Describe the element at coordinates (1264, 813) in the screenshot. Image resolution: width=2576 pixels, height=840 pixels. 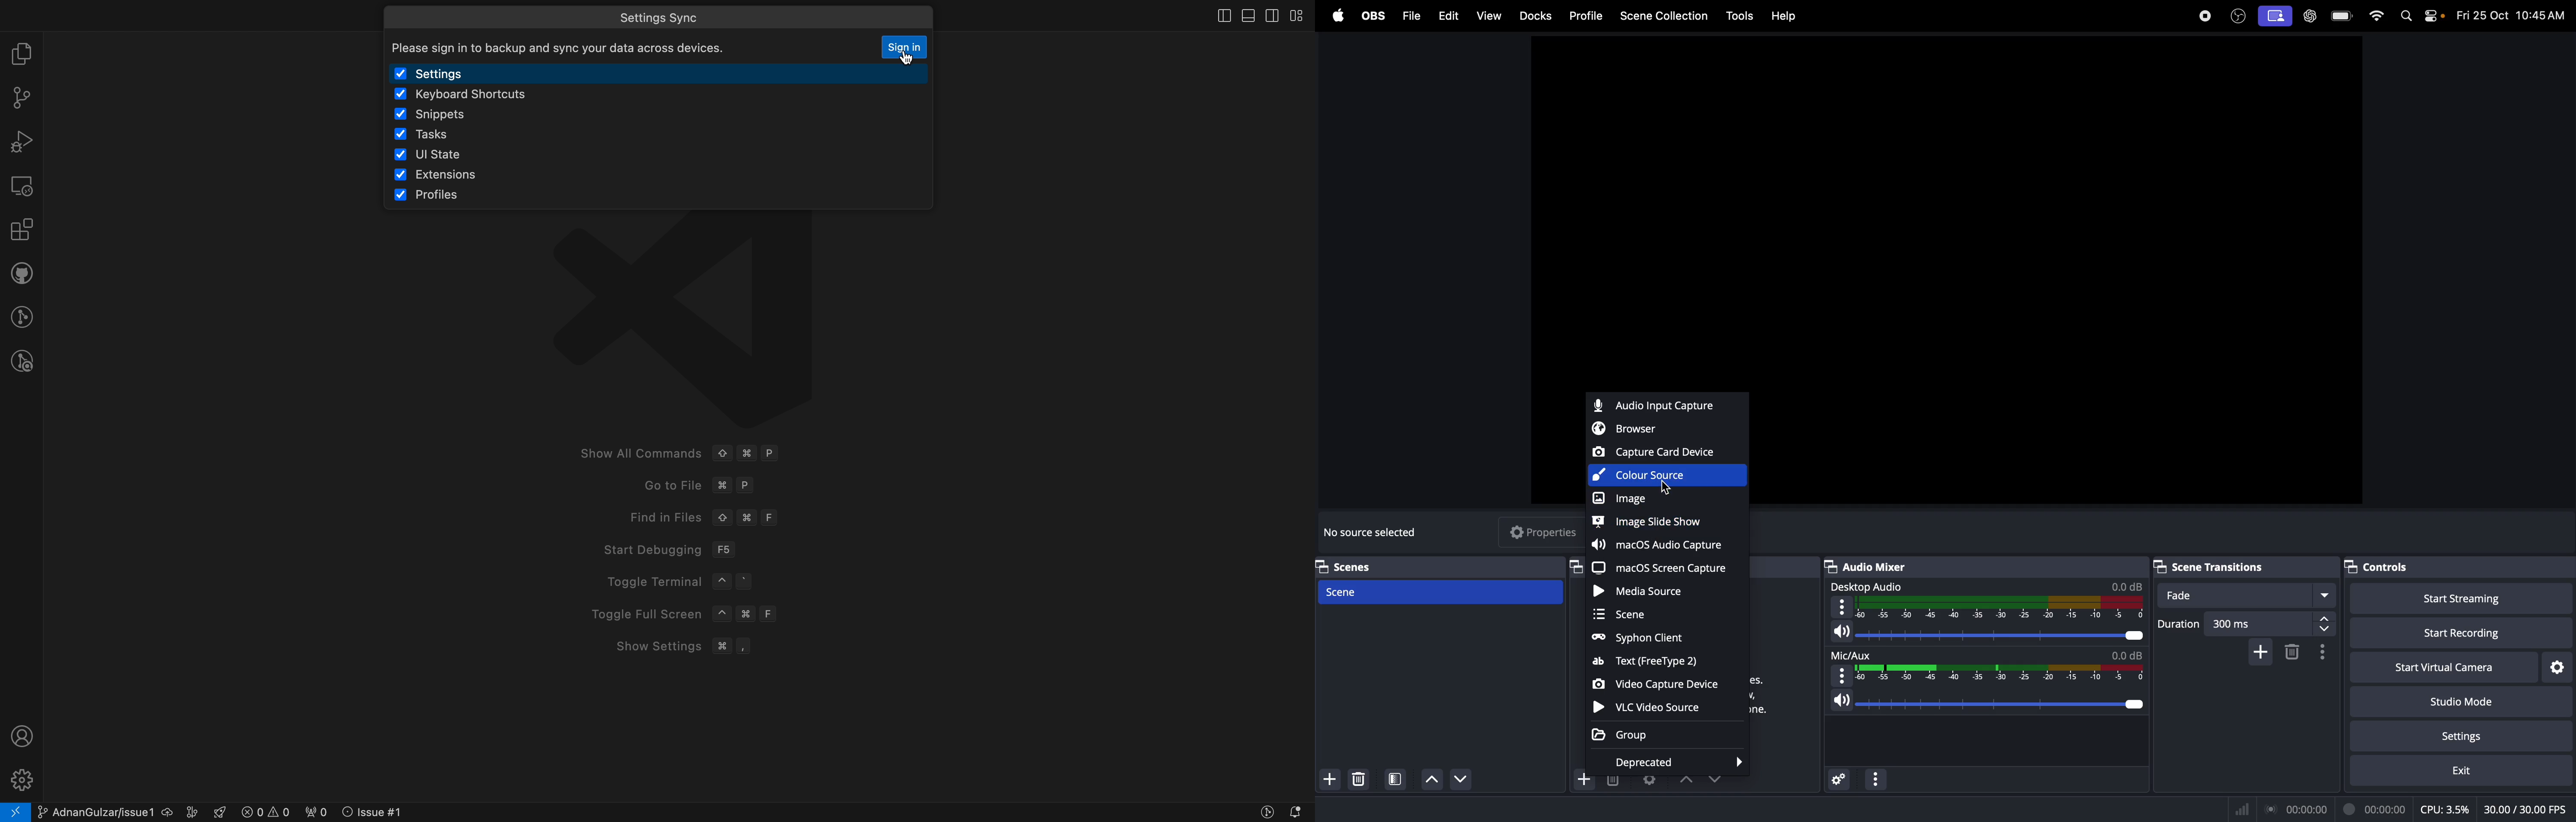
I see `` at that location.